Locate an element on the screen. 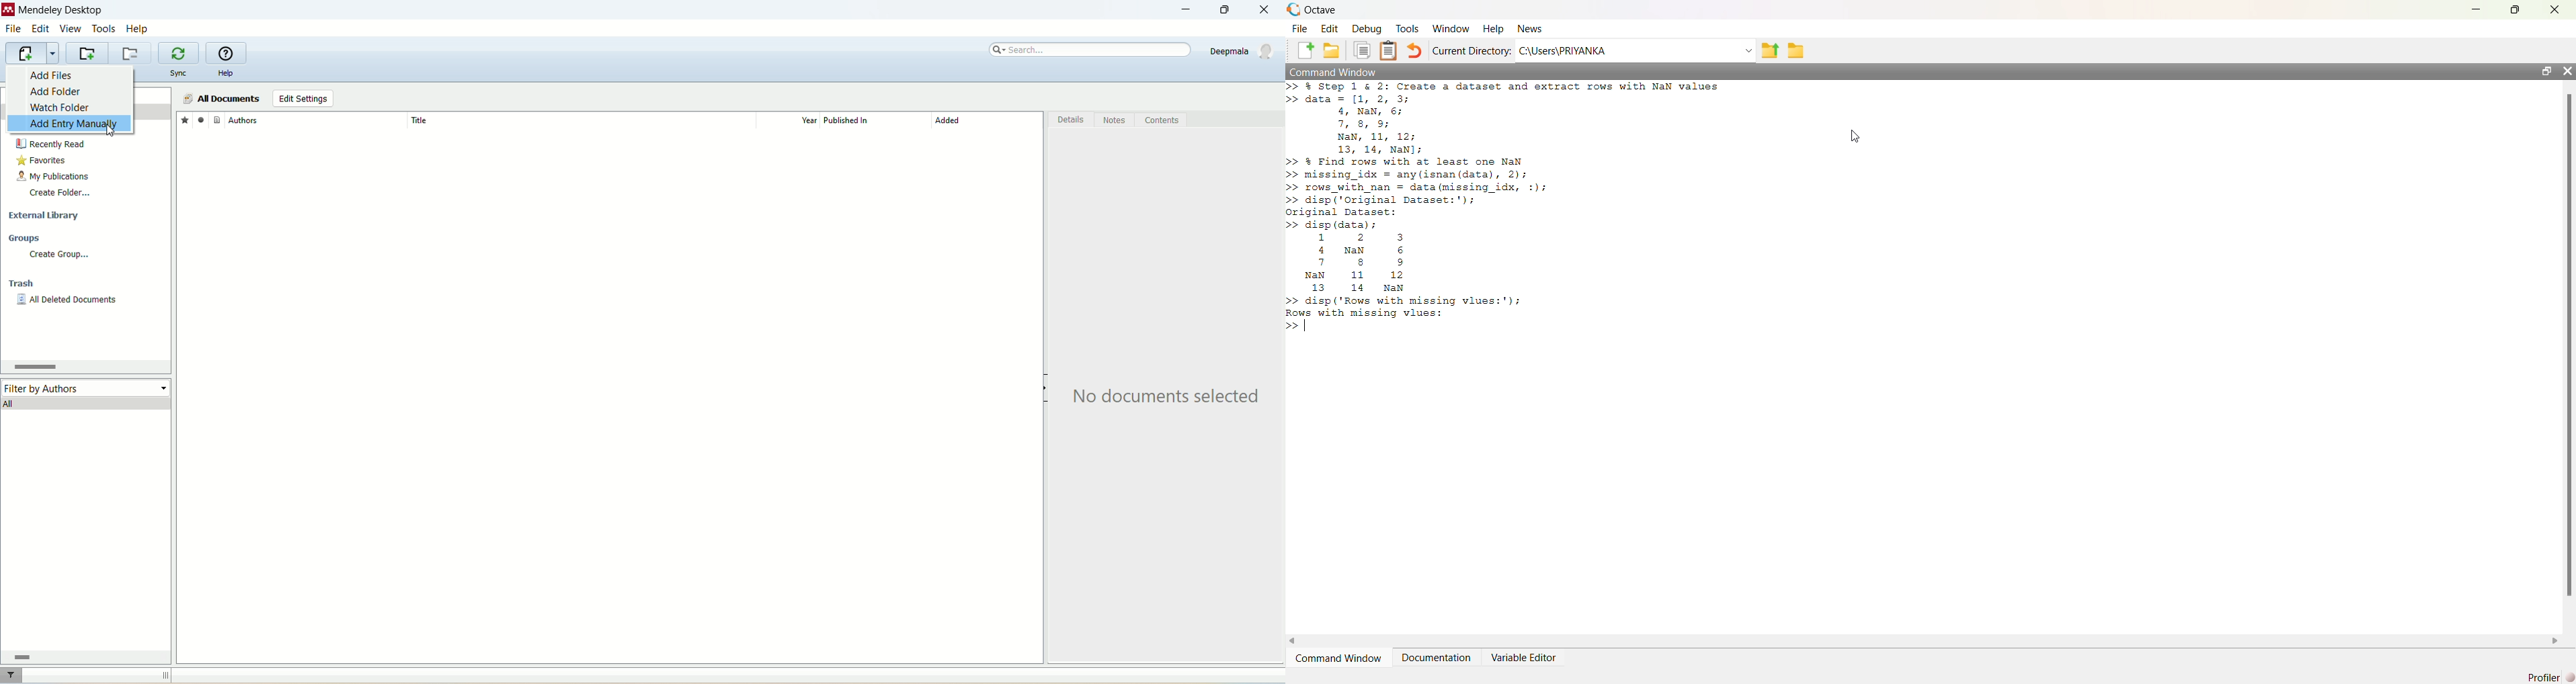 This screenshot has height=700, width=2576. Debug is located at coordinates (1367, 29).